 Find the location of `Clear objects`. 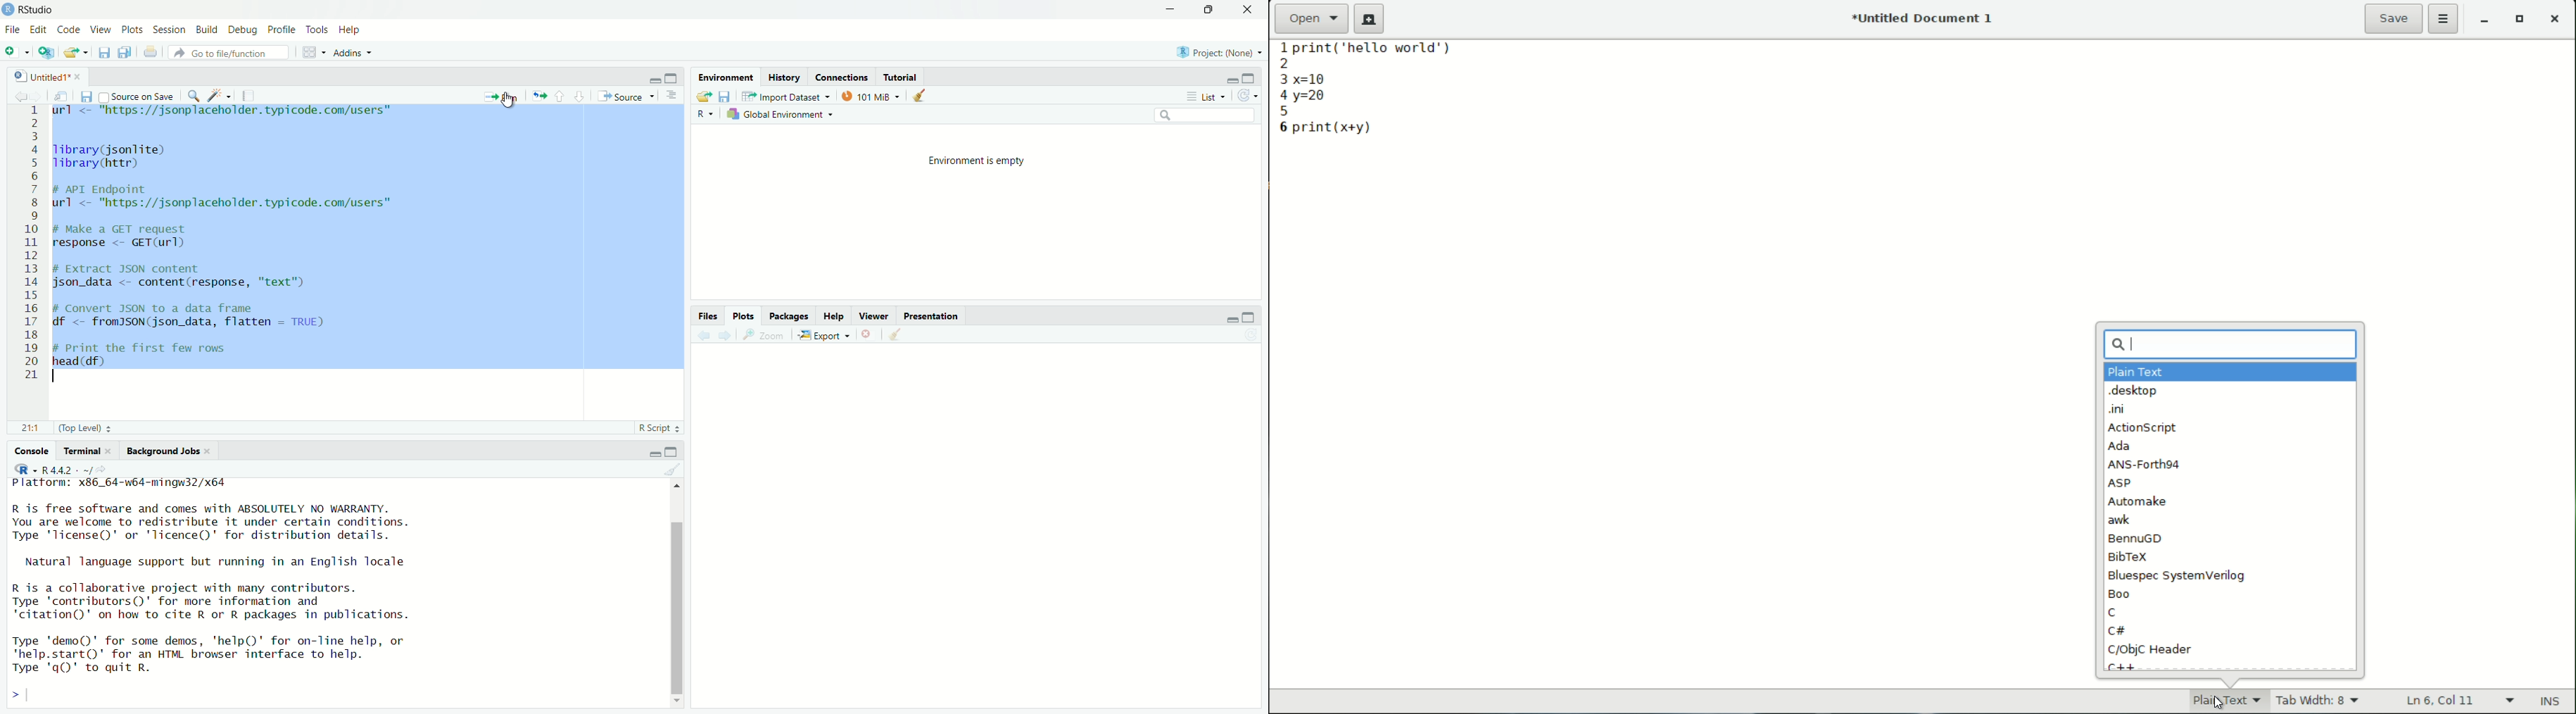

Clear objects is located at coordinates (896, 336).